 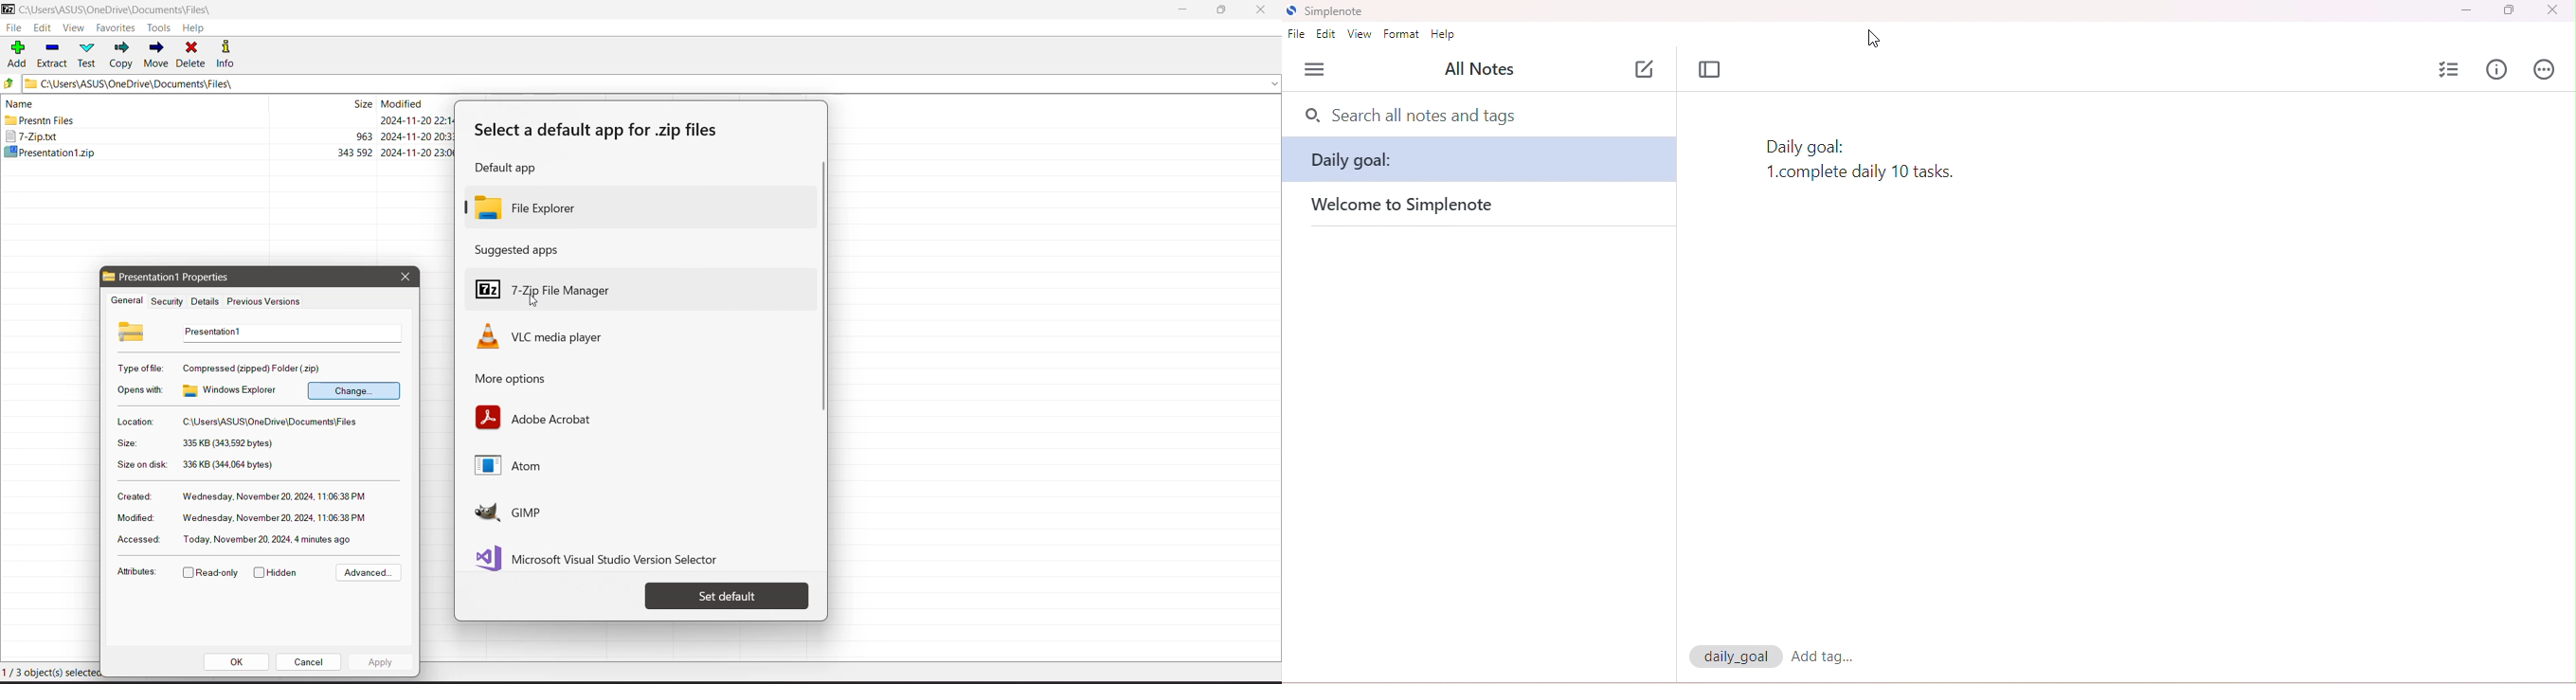 What do you see at coordinates (2464, 11) in the screenshot?
I see `minimize` at bounding box center [2464, 11].